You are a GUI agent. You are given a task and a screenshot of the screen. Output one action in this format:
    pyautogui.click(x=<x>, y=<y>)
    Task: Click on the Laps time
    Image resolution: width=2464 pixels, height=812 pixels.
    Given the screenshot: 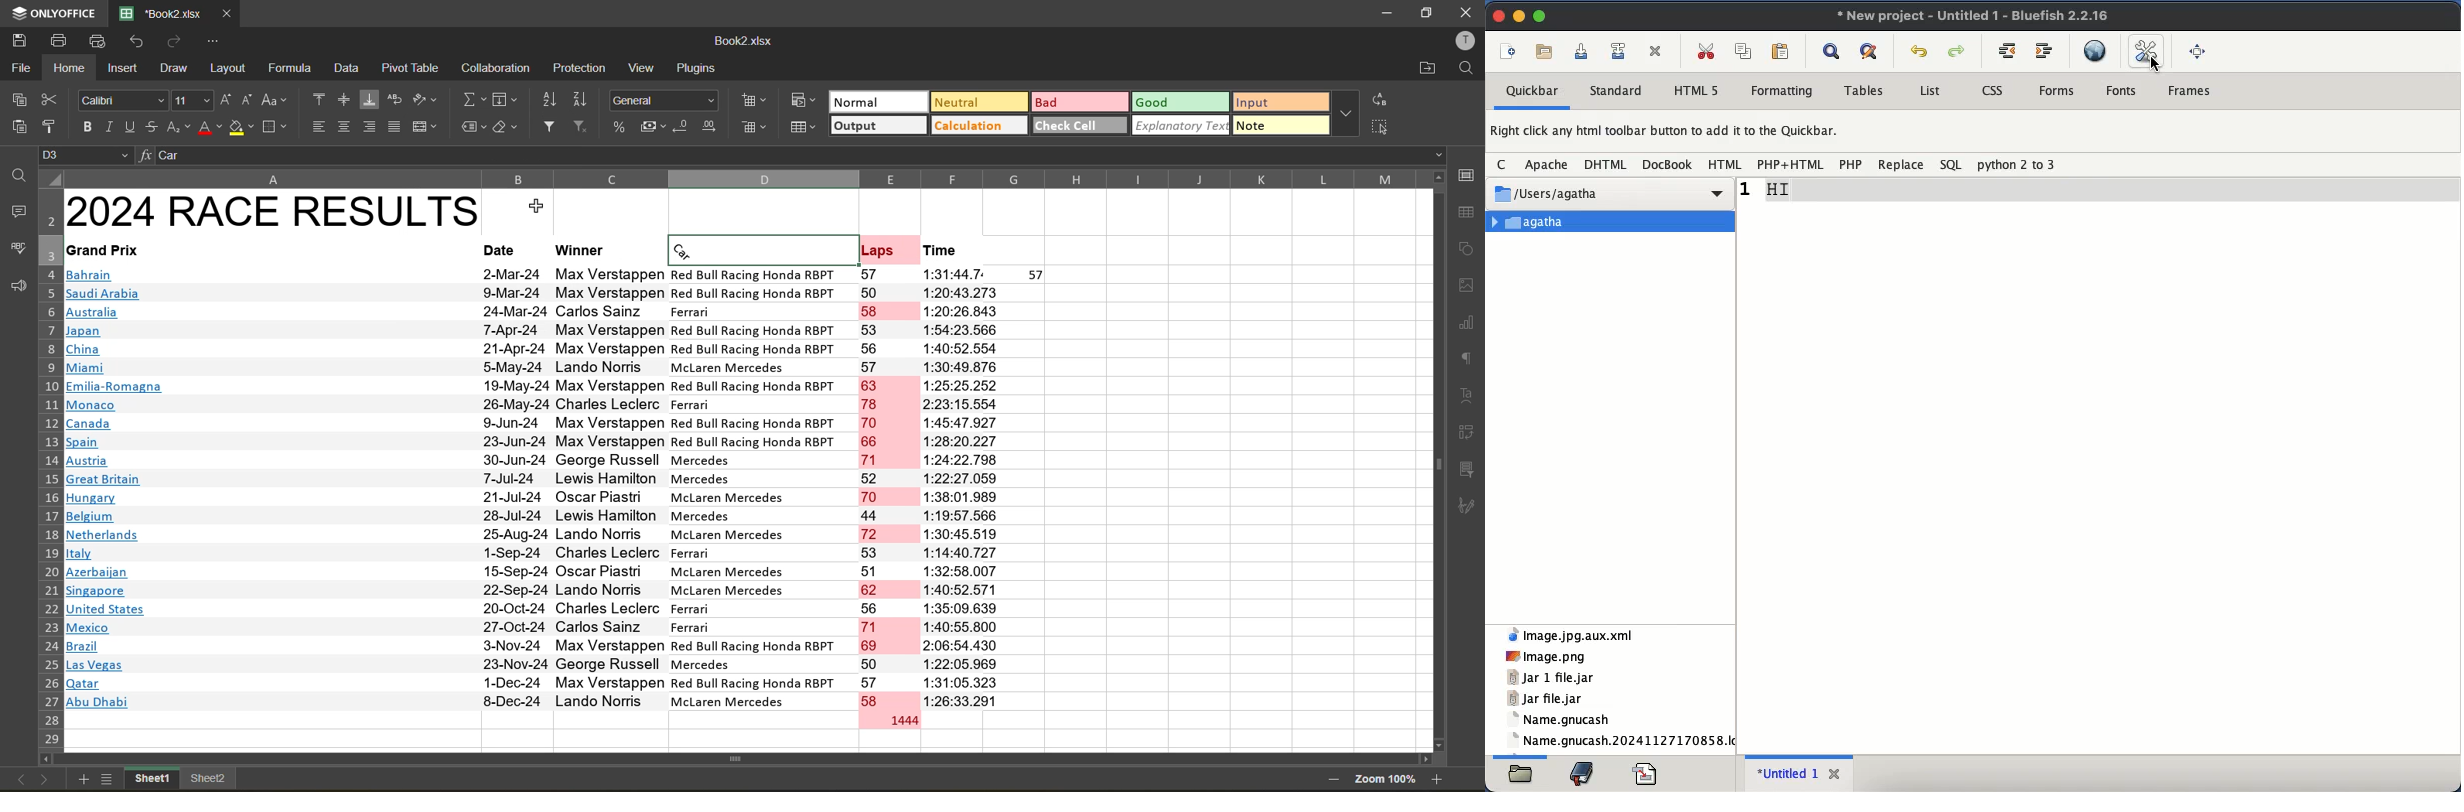 What is the action you would take?
    pyautogui.click(x=987, y=489)
    